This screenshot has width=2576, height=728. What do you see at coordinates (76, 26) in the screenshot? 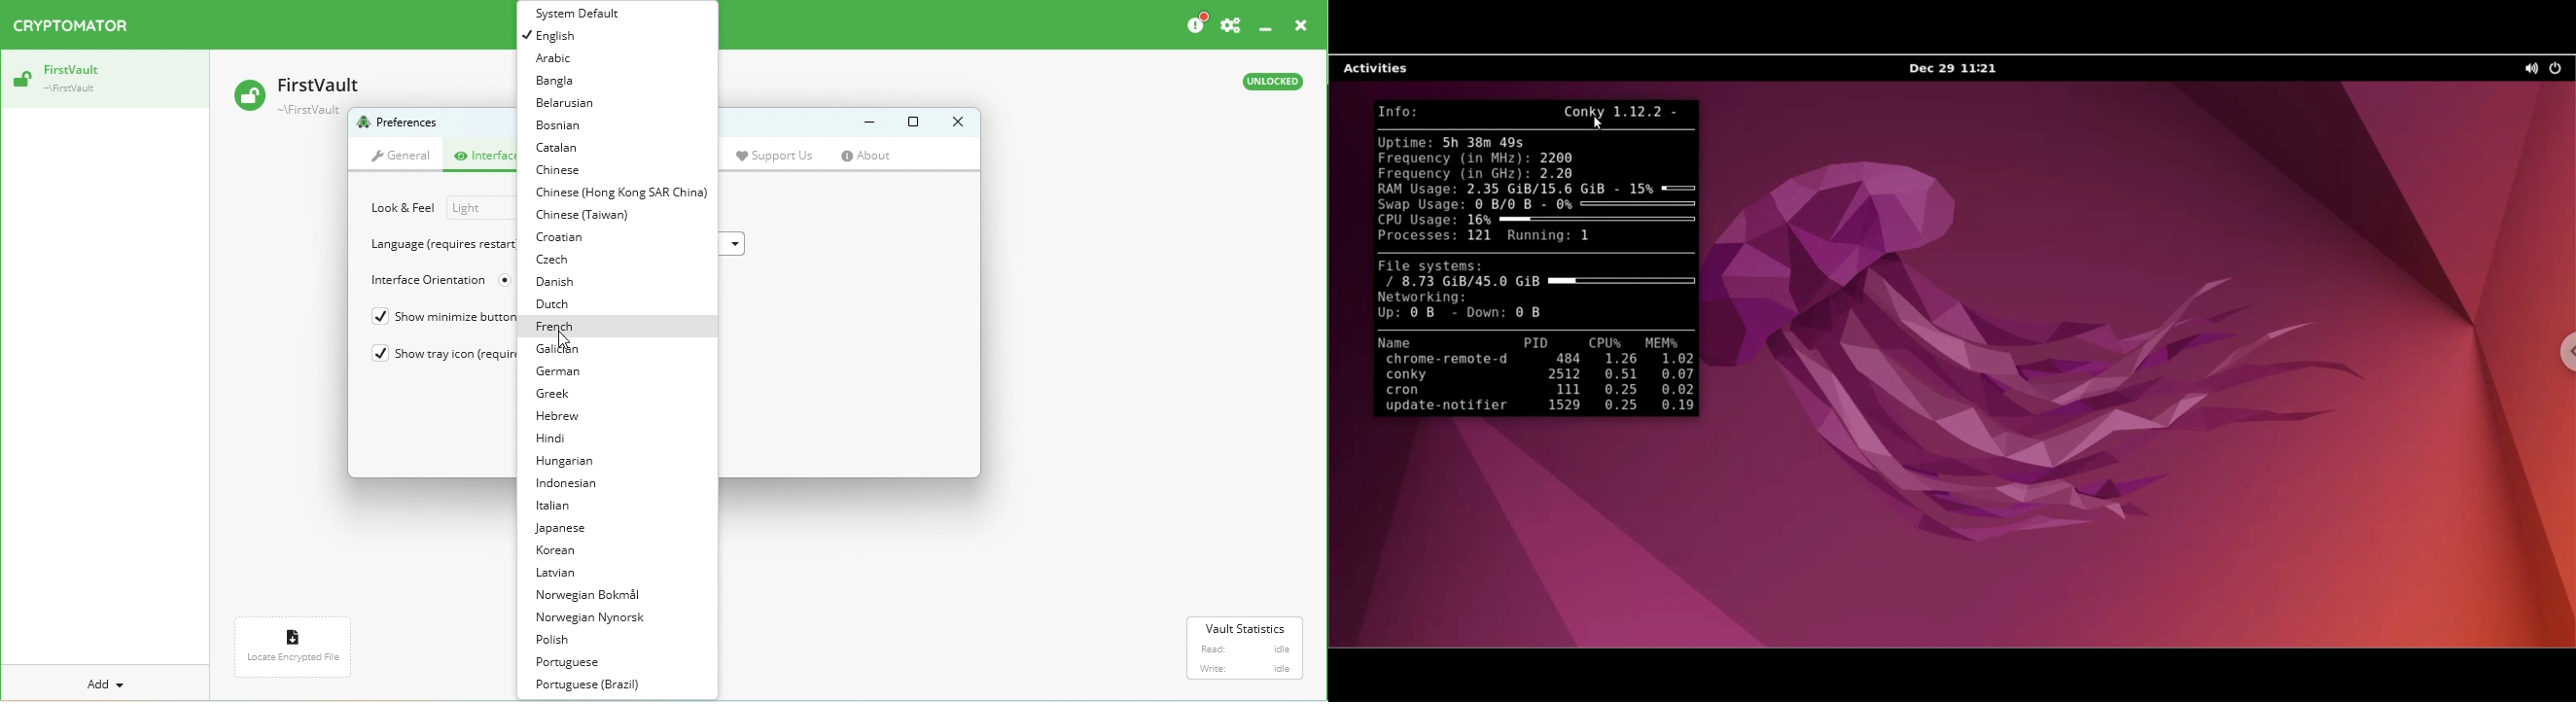
I see `Cryptomator logo` at bounding box center [76, 26].